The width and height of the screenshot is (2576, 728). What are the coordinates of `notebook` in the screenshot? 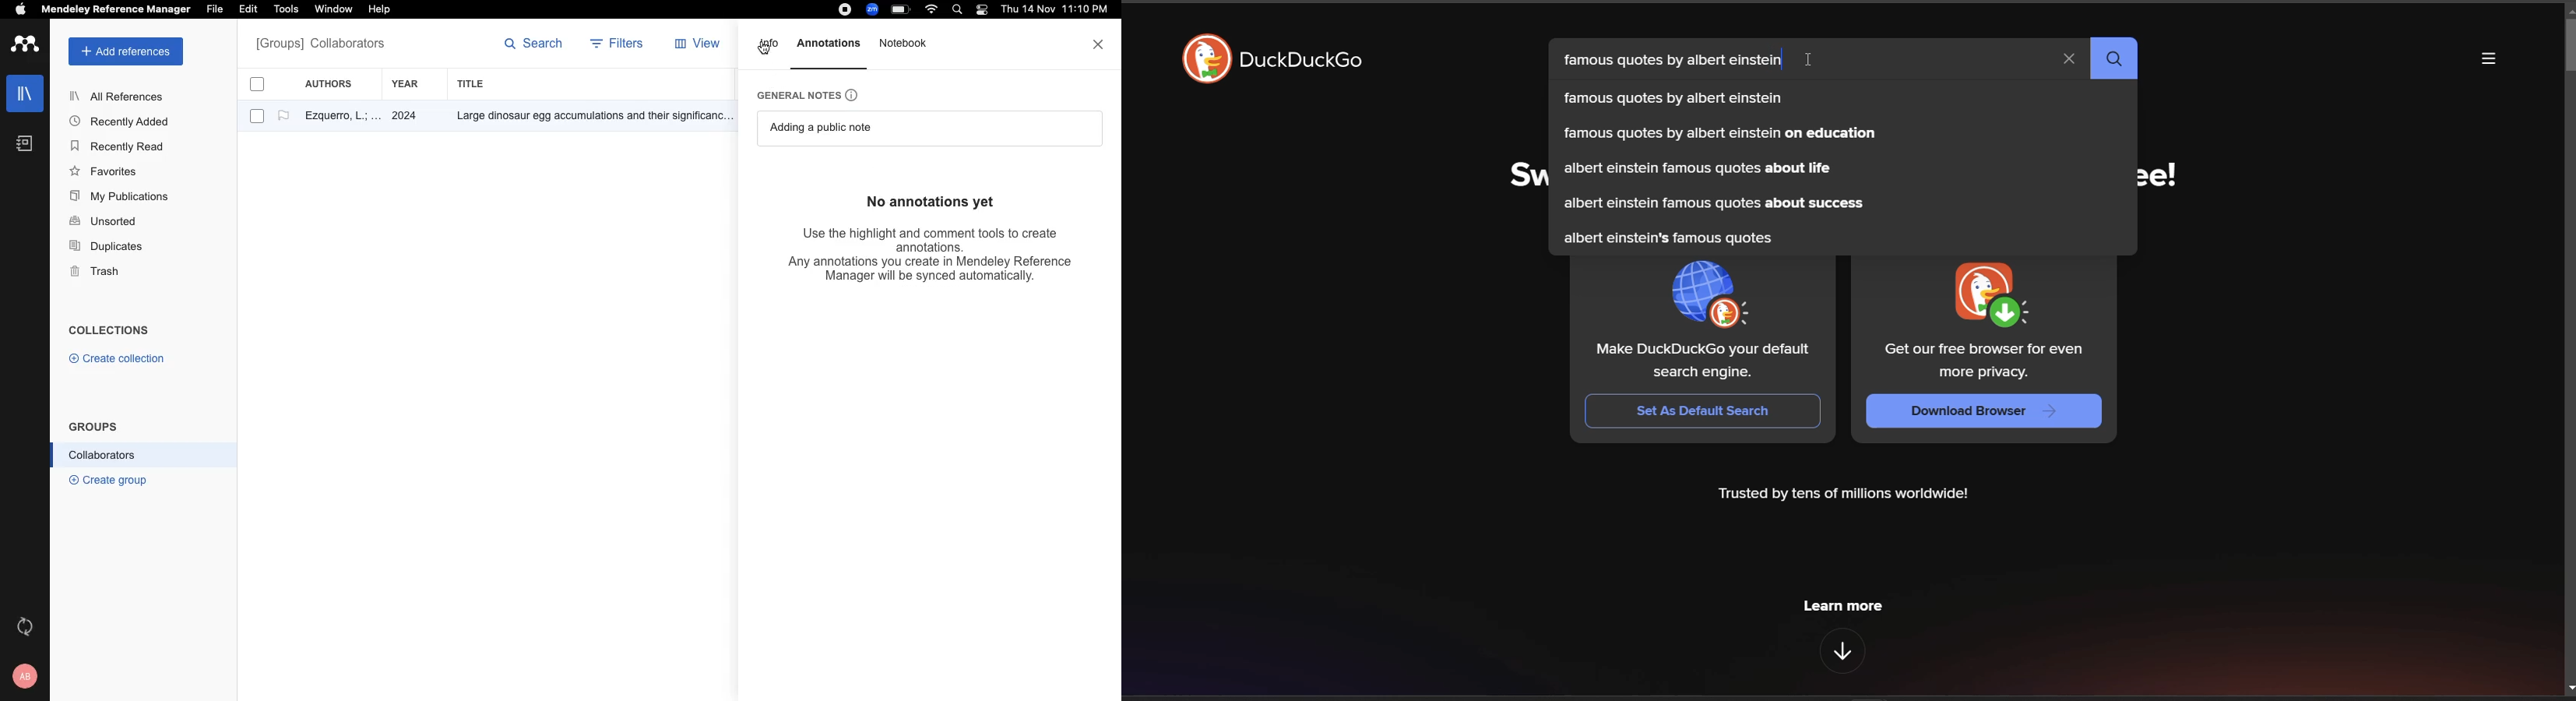 It's located at (908, 45).